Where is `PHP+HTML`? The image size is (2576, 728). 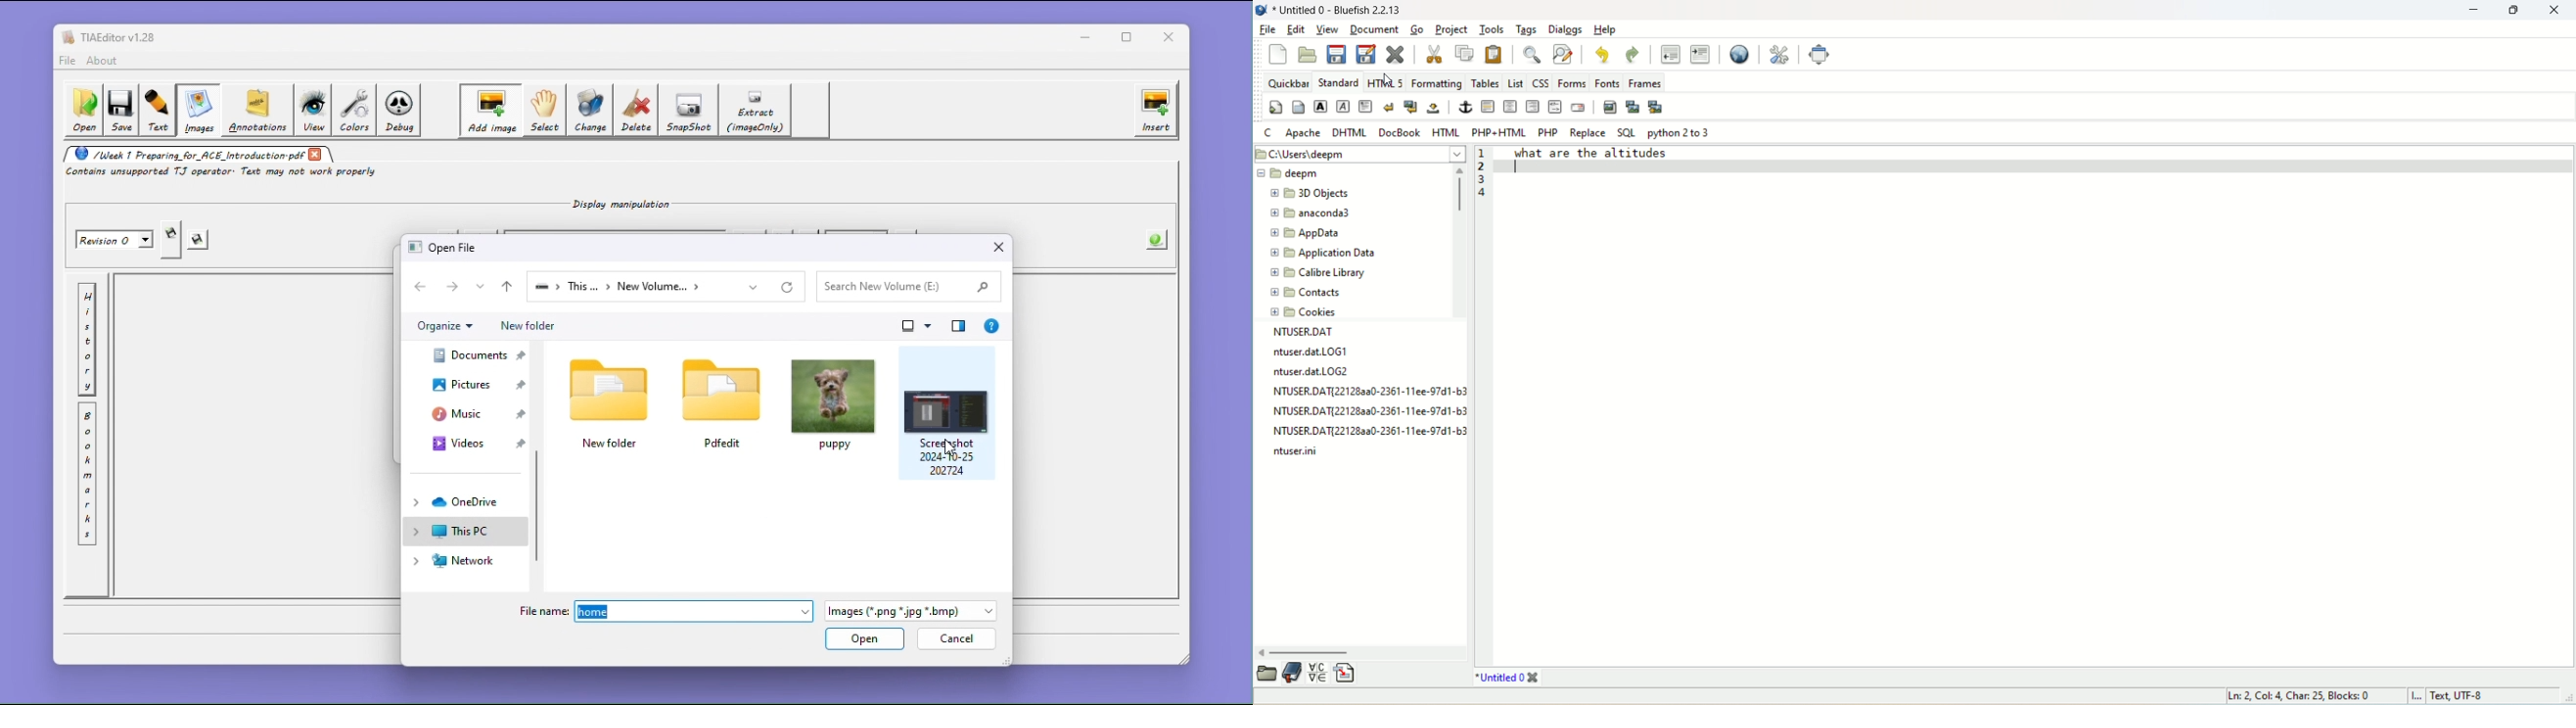 PHP+HTML is located at coordinates (1499, 133).